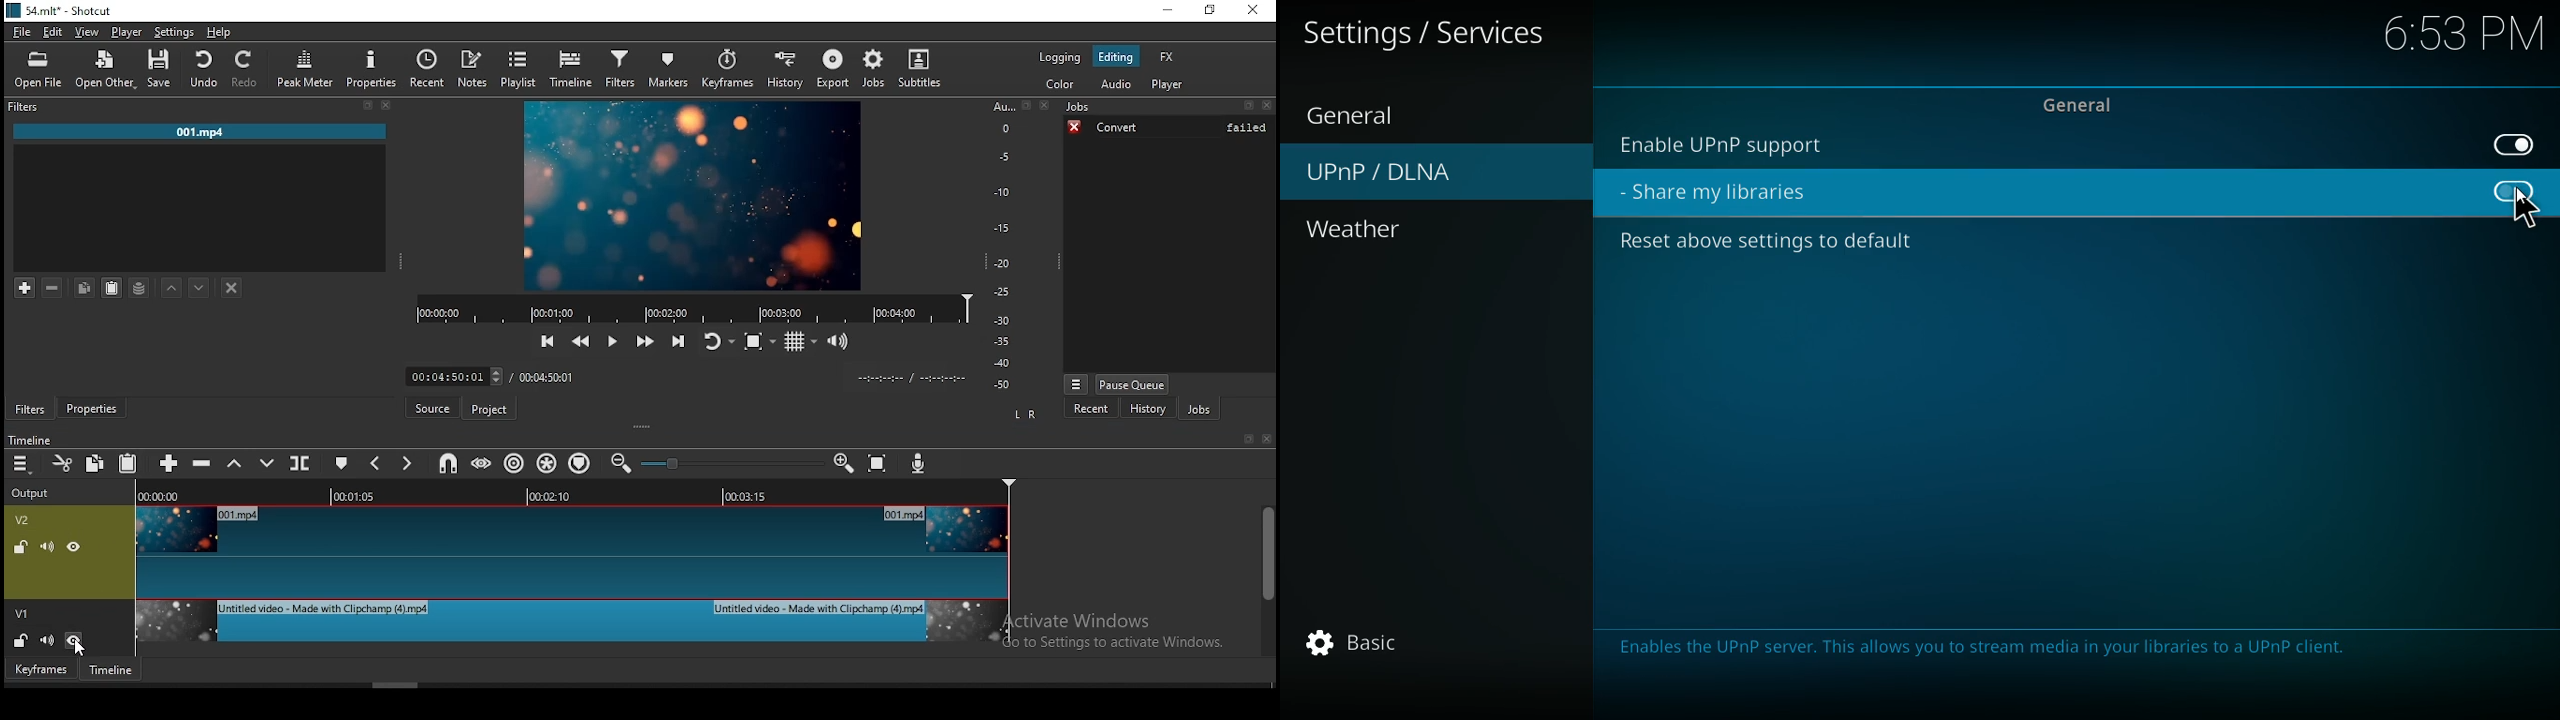 This screenshot has width=2576, height=728. Describe the element at coordinates (571, 630) in the screenshot. I see `video track v1` at that location.